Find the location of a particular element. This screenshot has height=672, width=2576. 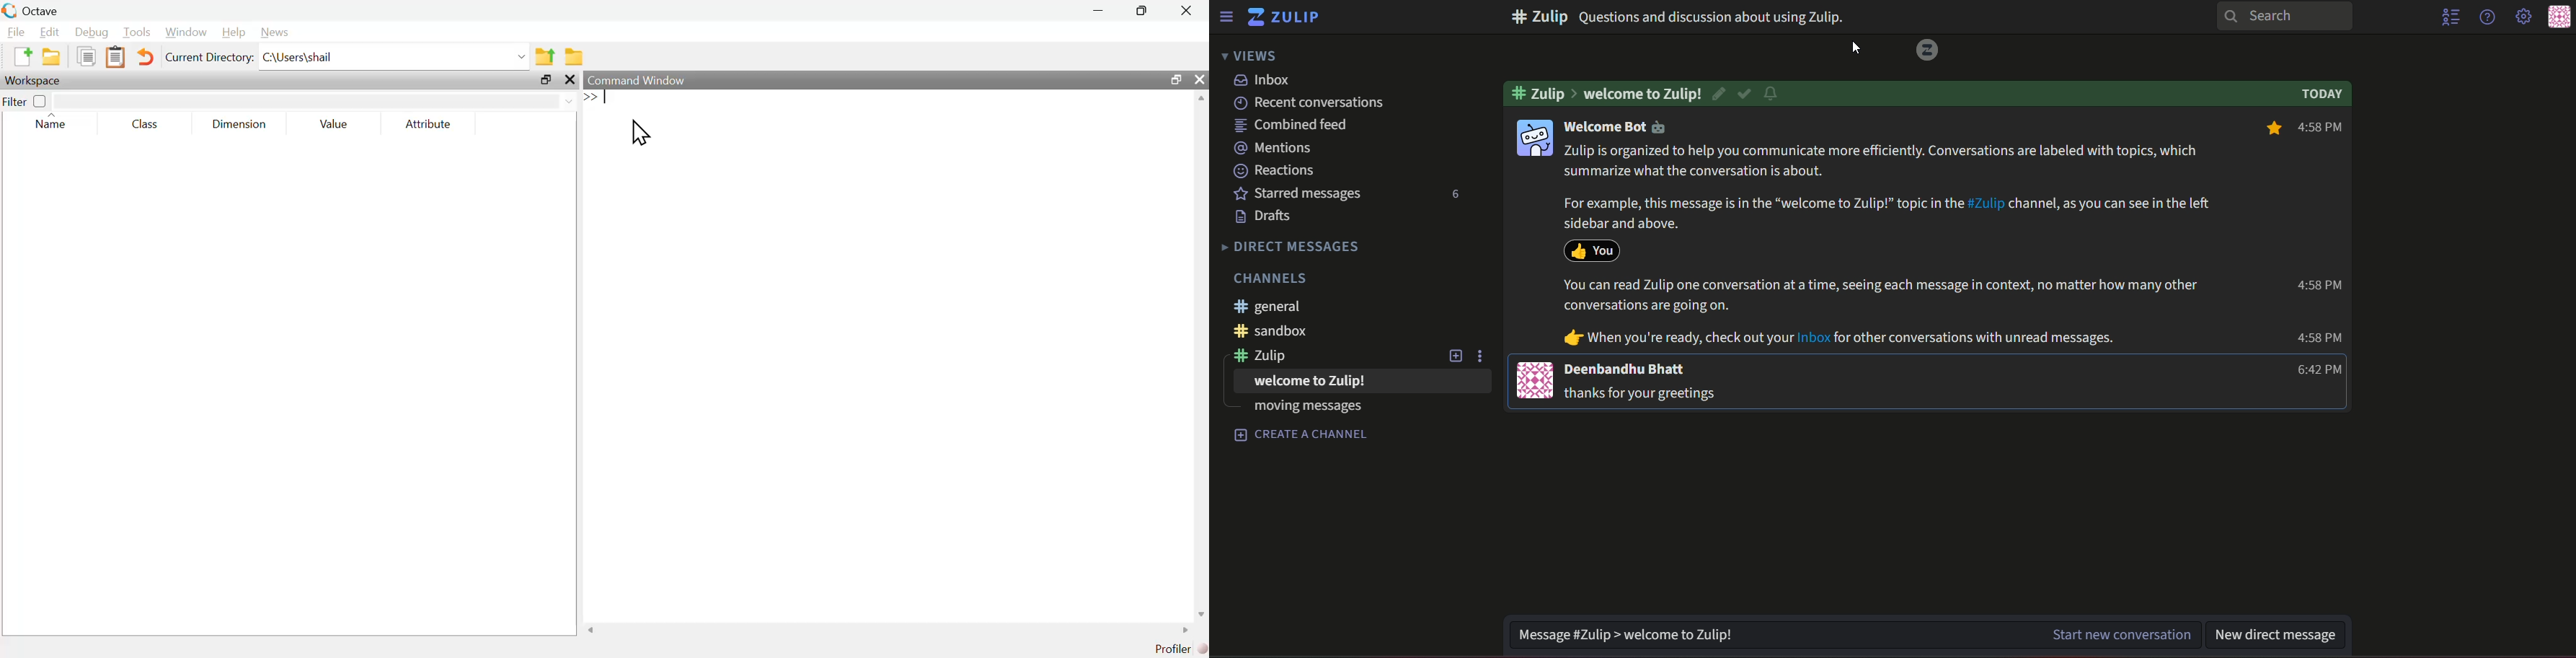

When you're ready, check out your inbox for other conversations with unread messages. is located at coordinates (1880, 296).